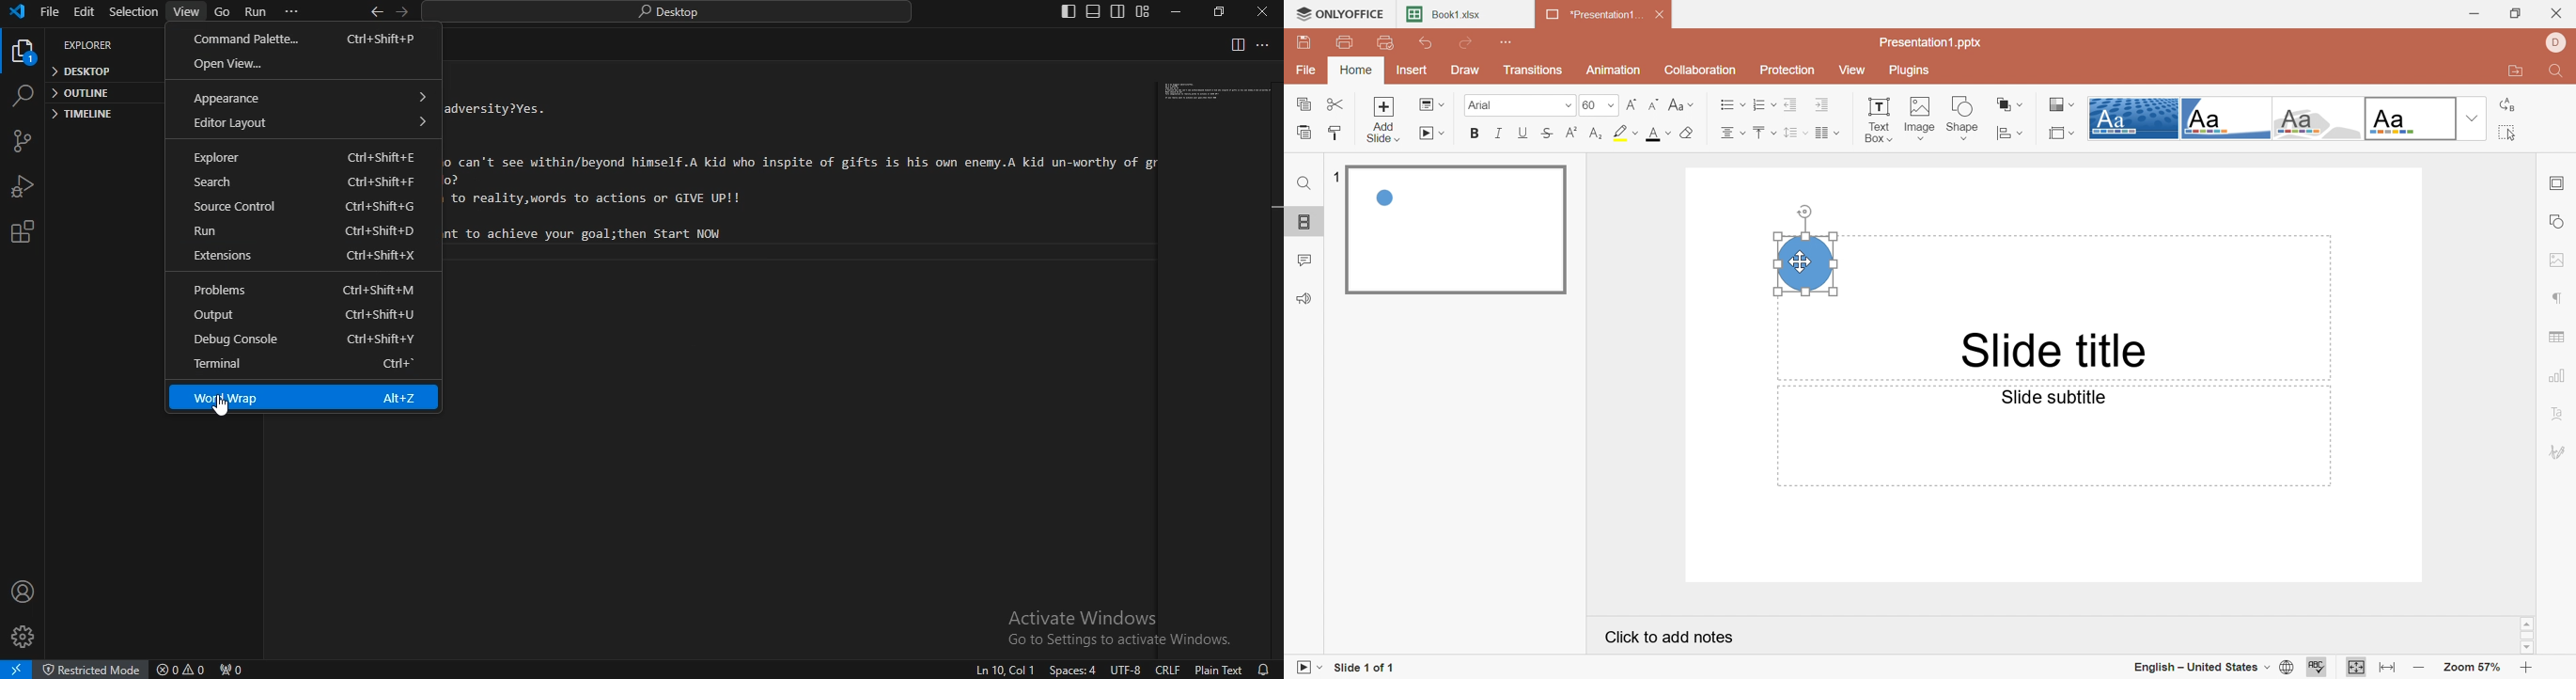 The width and height of the screenshot is (2576, 700). What do you see at coordinates (2056, 351) in the screenshot?
I see `Slide title` at bounding box center [2056, 351].